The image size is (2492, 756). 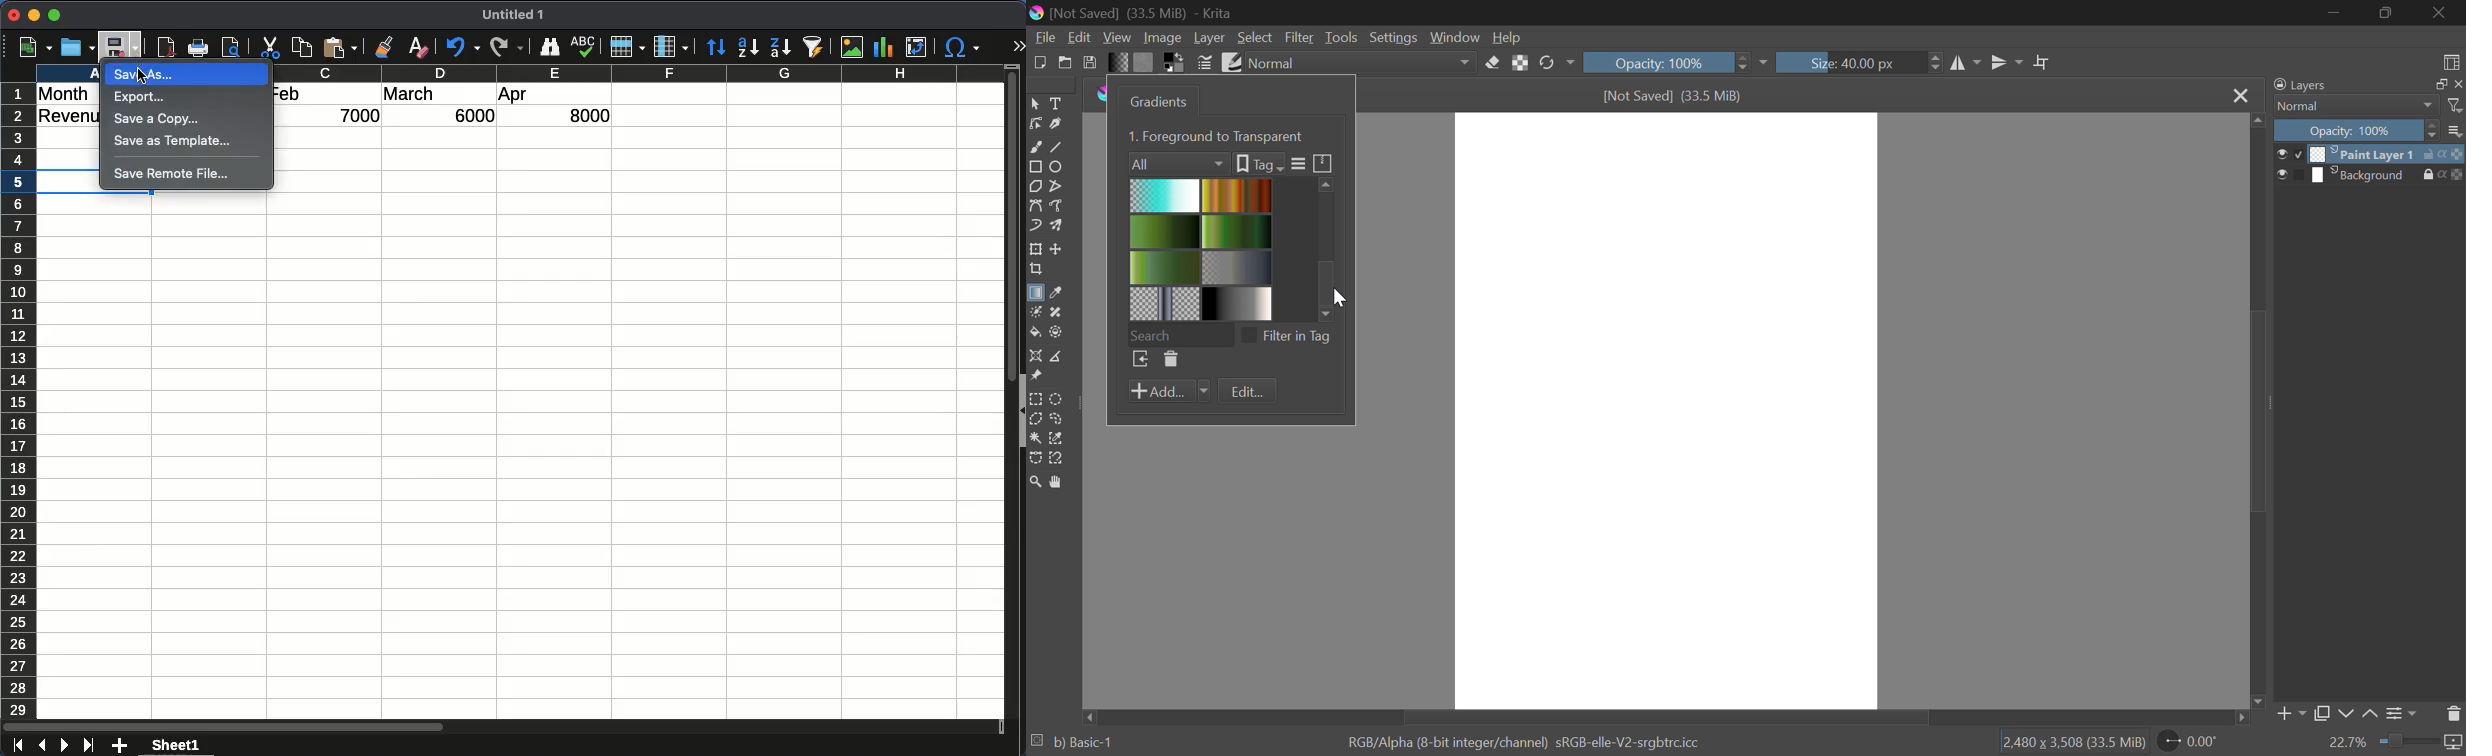 What do you see at coordinates (2322, 716) in the screenshot?
I see `Copy Layer` at bounding box center [2322, 716].